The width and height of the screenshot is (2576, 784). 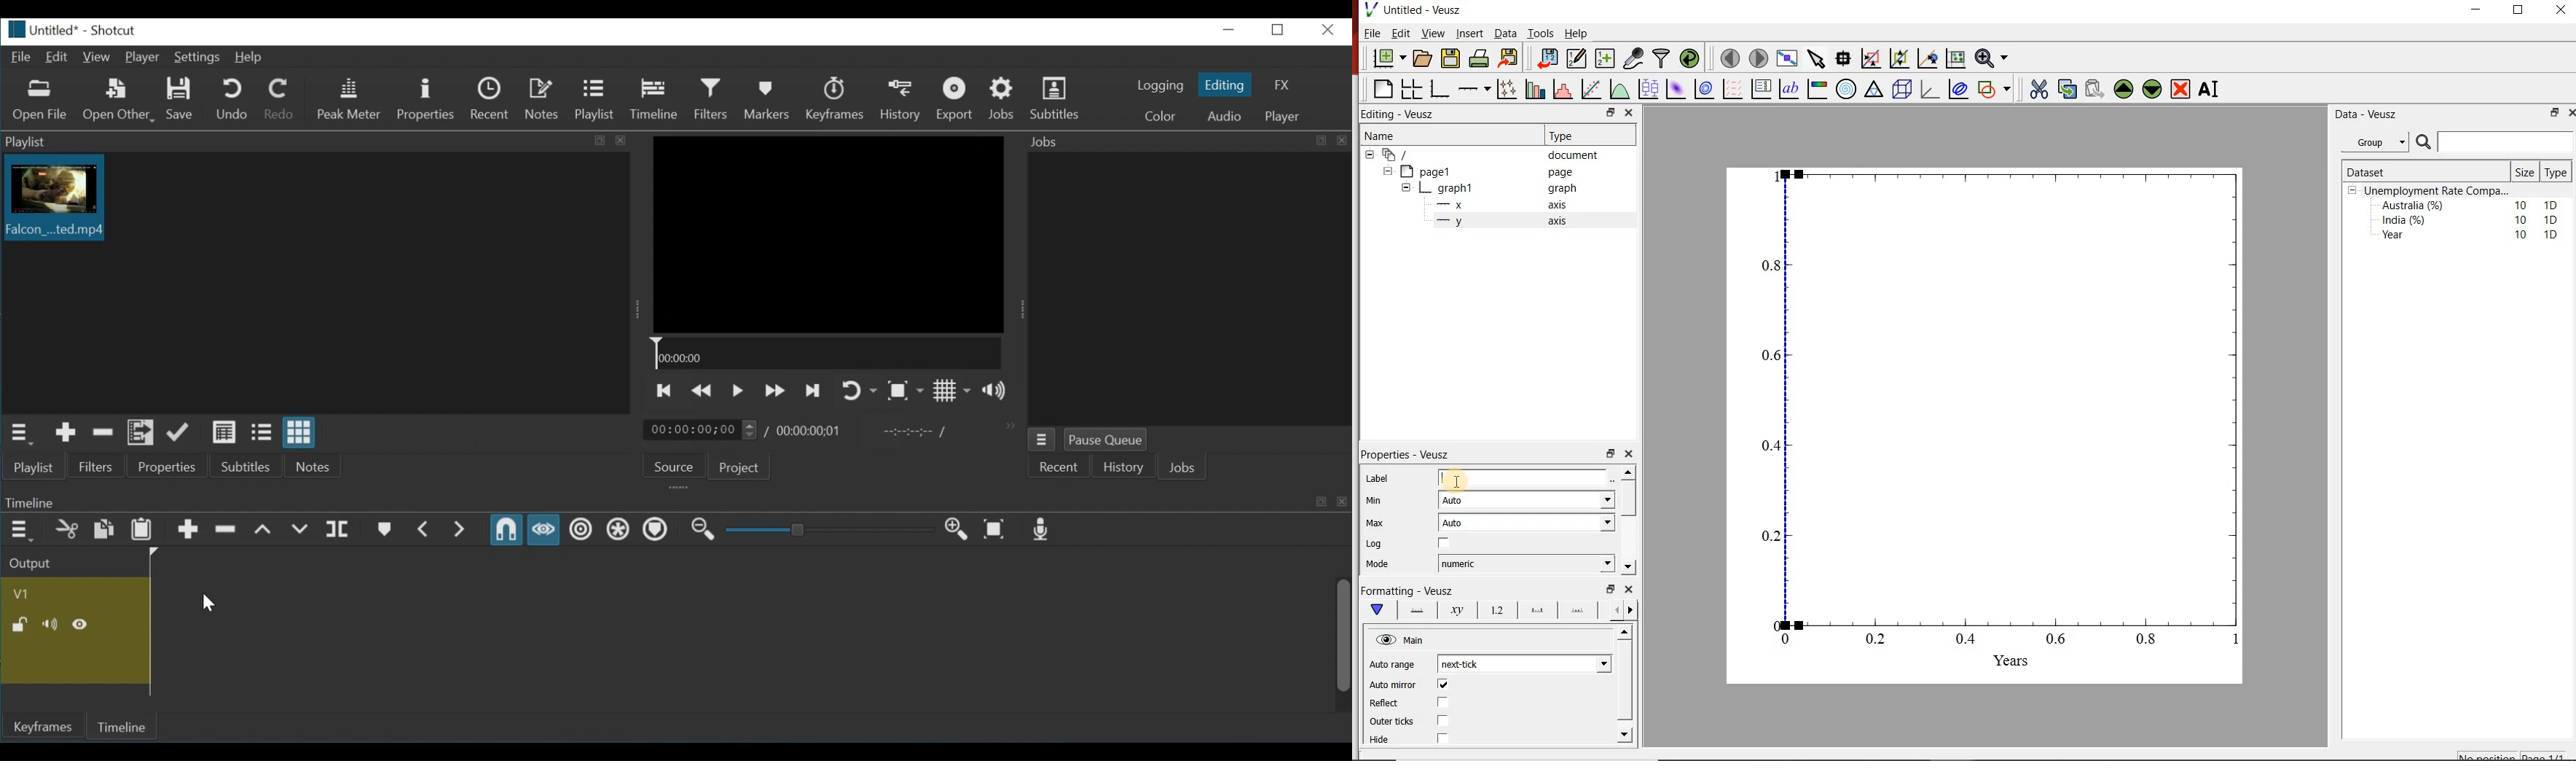 I want to click on Next Marker, so click(x=462, y=530).